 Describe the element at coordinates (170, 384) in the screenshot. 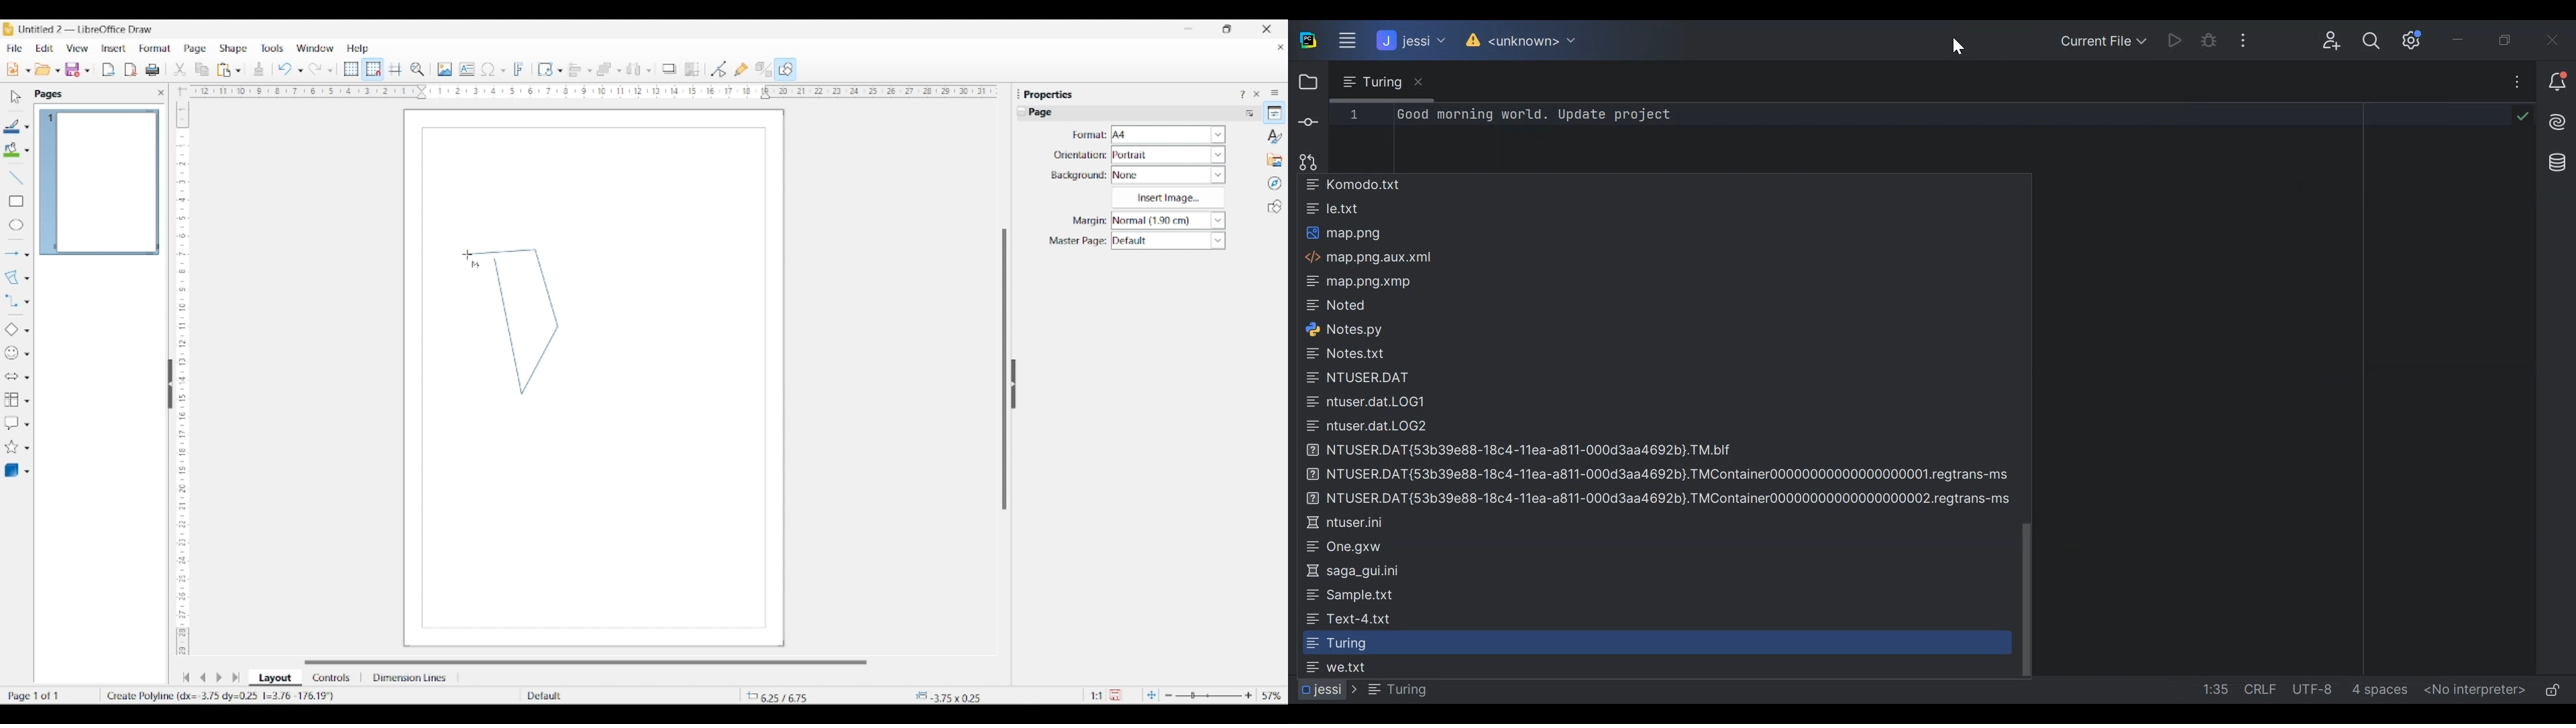

I see `Hide left sidebar` at that location.